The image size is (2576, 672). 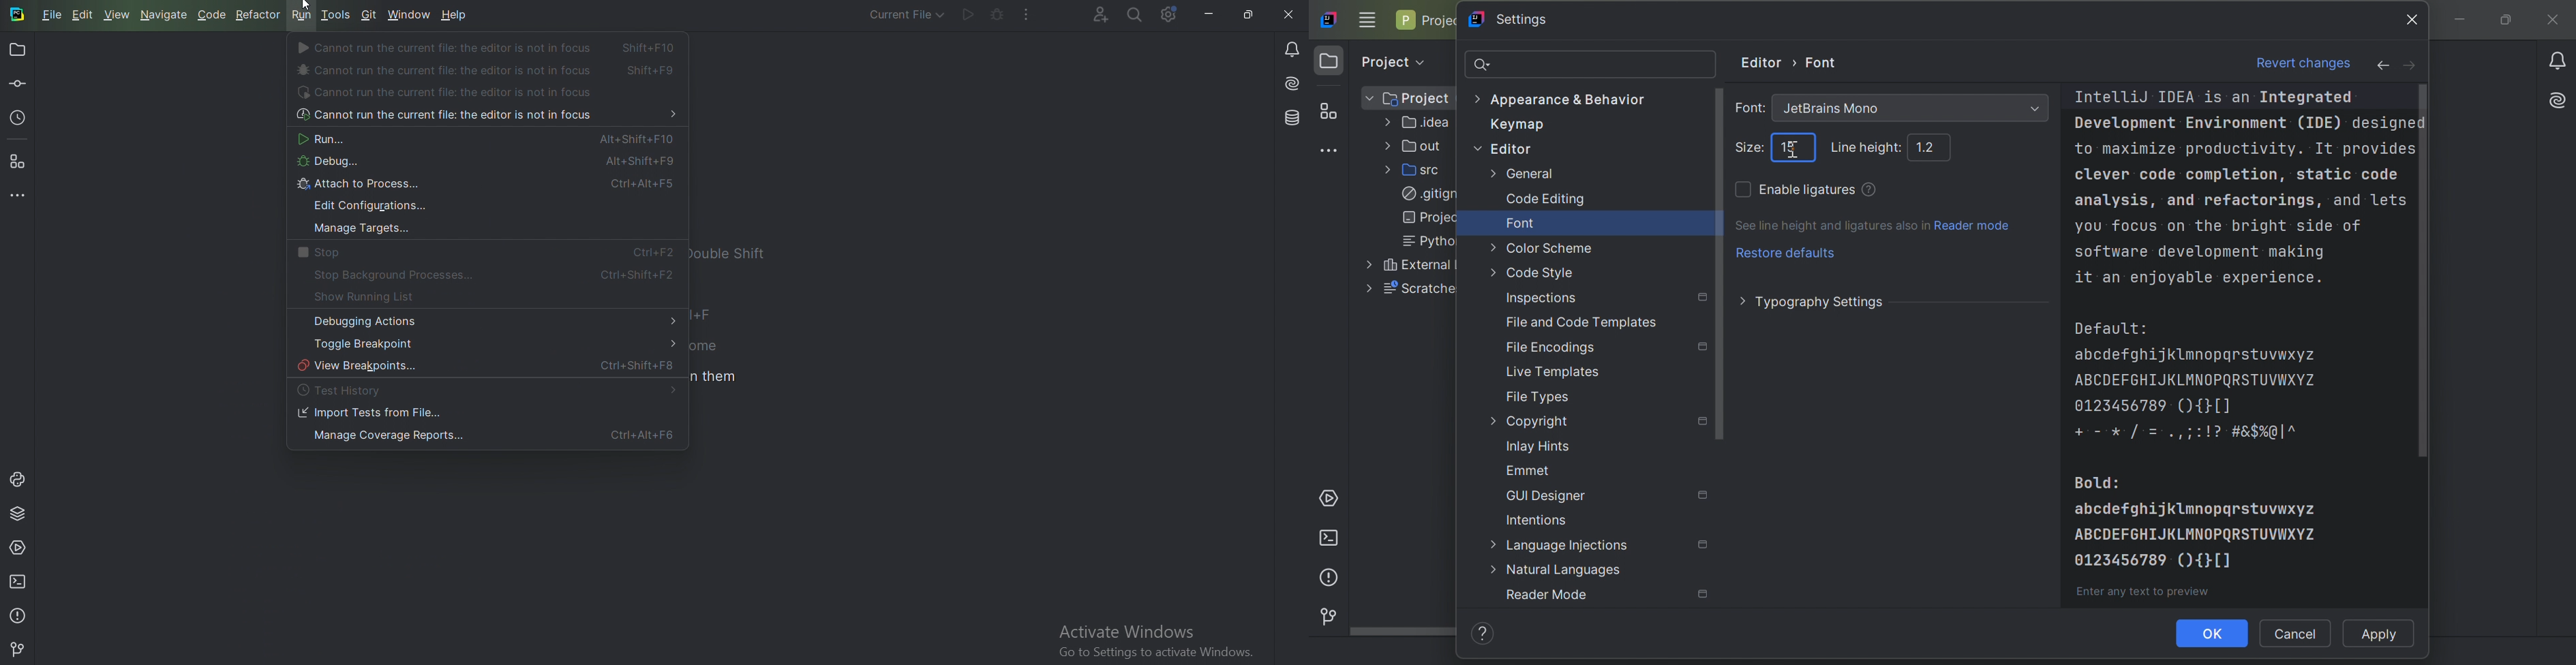 What do you see at coordinates (1562, 100) in the screenshot?
I see `Appearance & Behavior` at bounding box center [1562, 100].